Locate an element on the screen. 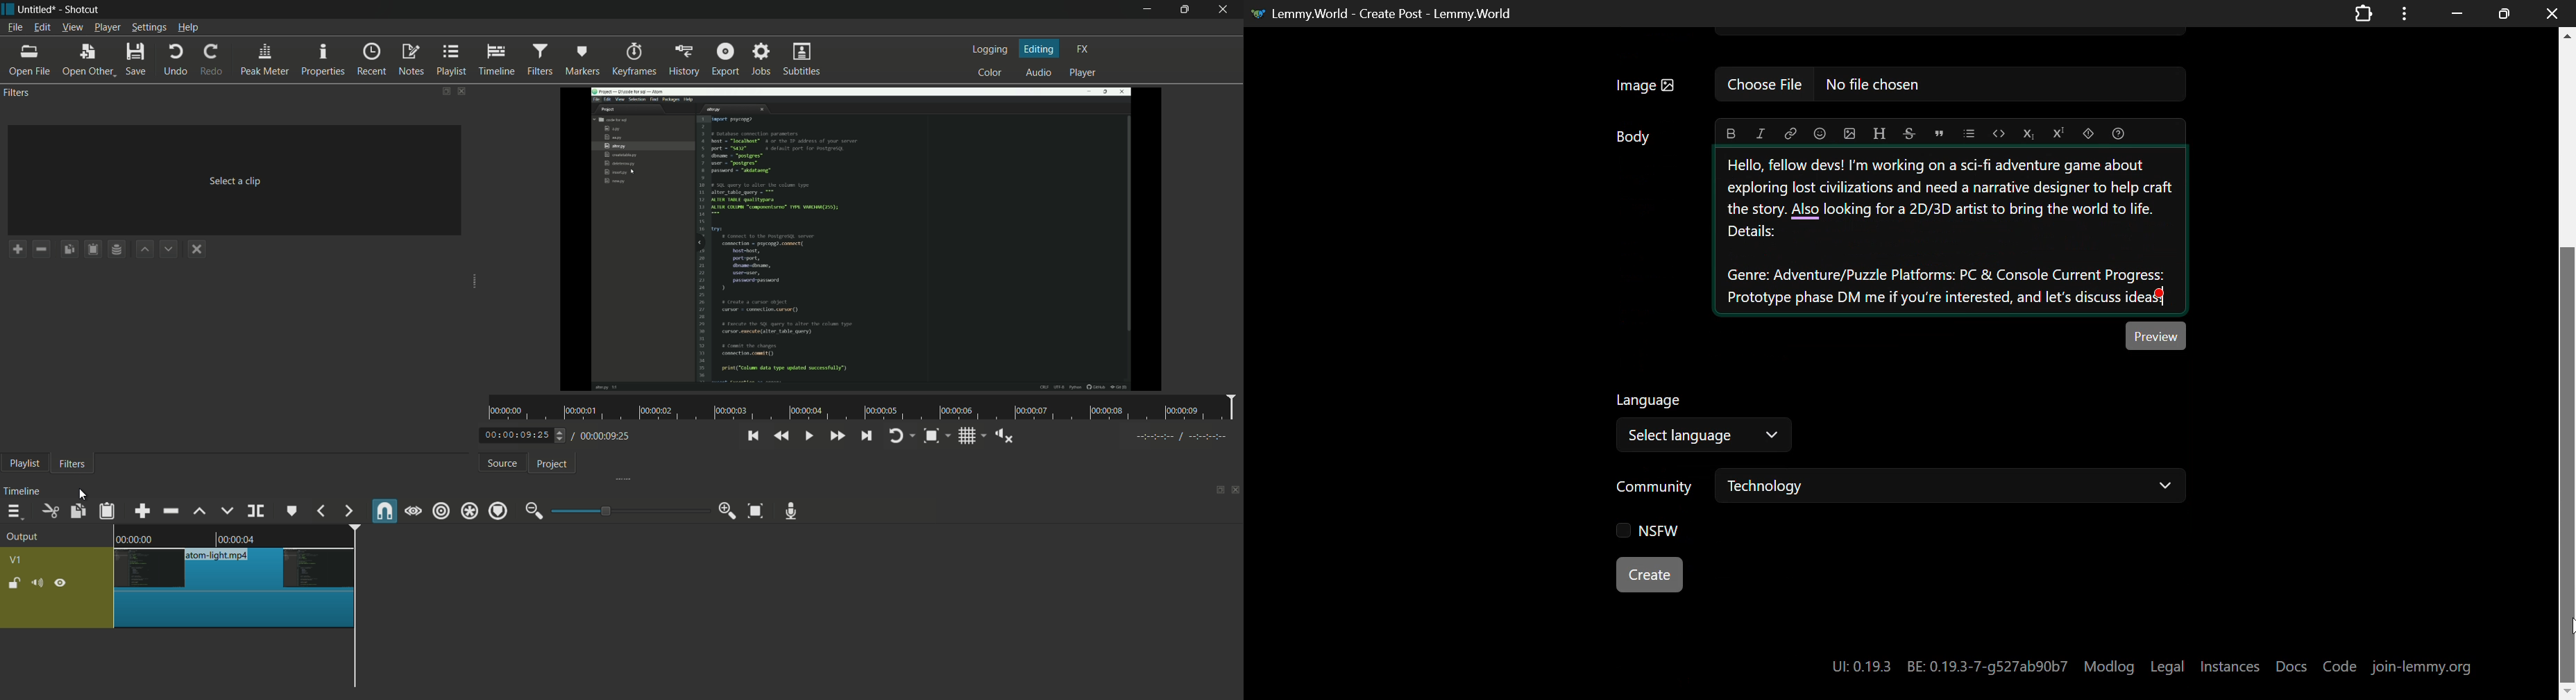 The width and height of the screenshot is (2576, 700). copy checked filters is located at coordinates (79, 511).